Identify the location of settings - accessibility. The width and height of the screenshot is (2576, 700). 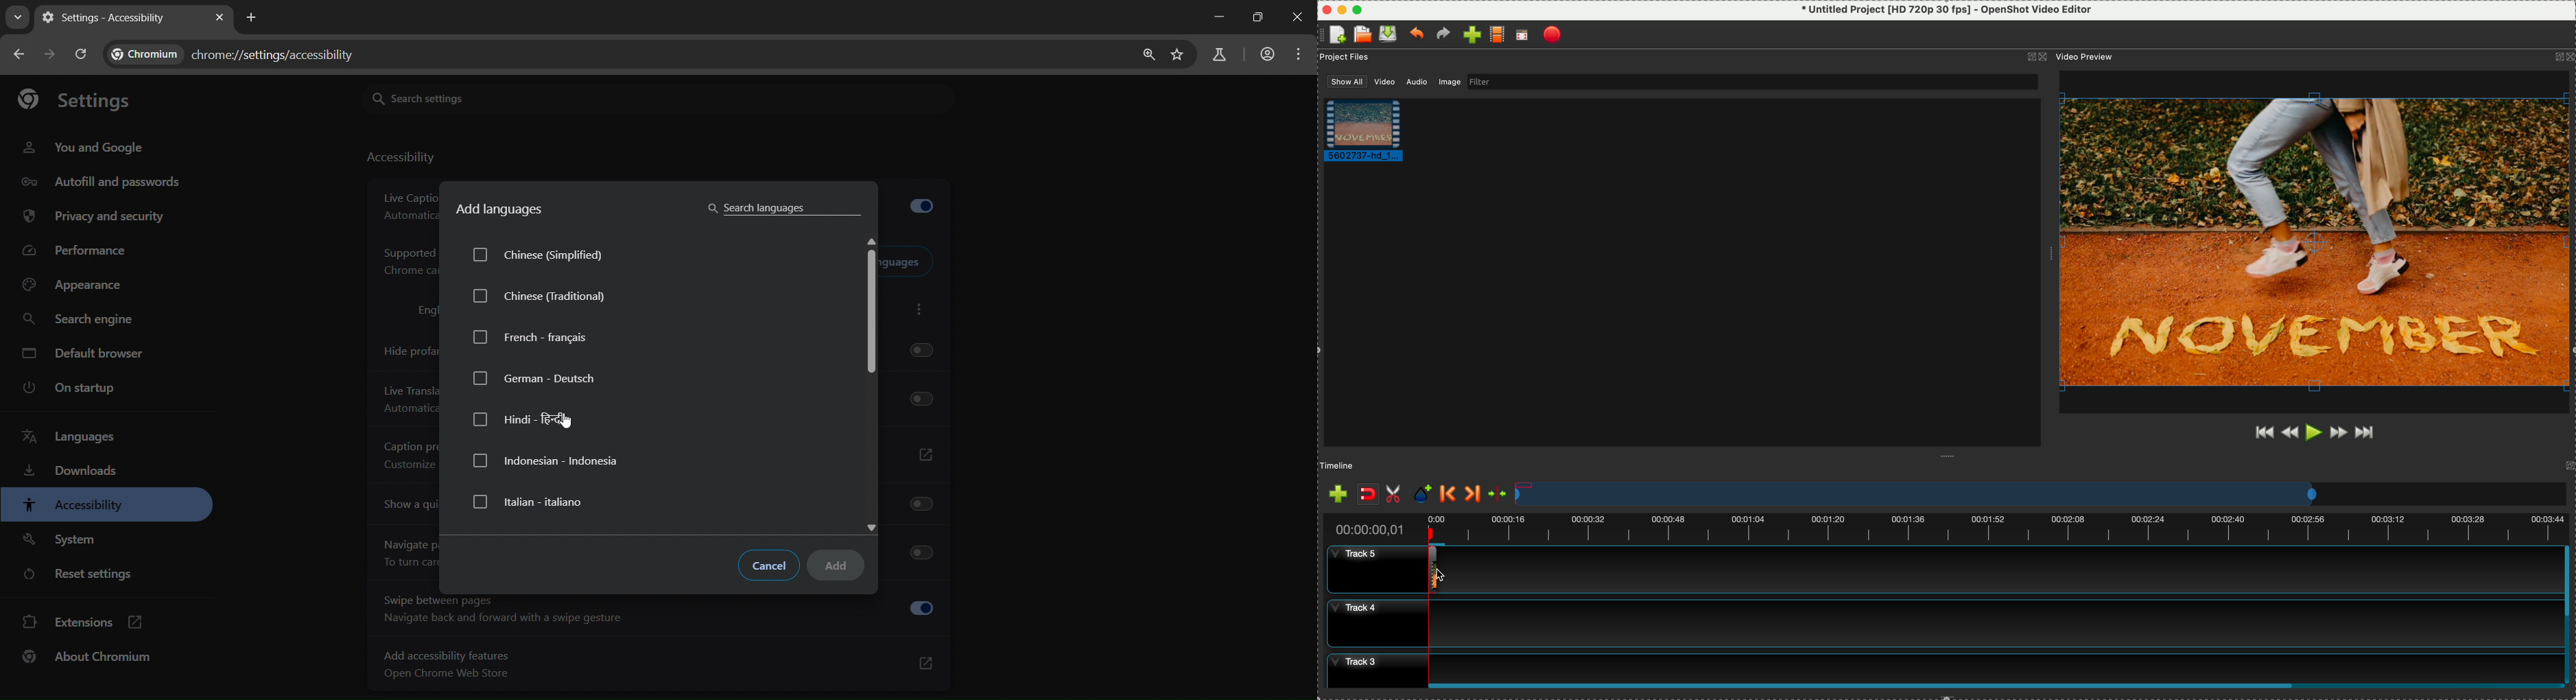
(106, 19).